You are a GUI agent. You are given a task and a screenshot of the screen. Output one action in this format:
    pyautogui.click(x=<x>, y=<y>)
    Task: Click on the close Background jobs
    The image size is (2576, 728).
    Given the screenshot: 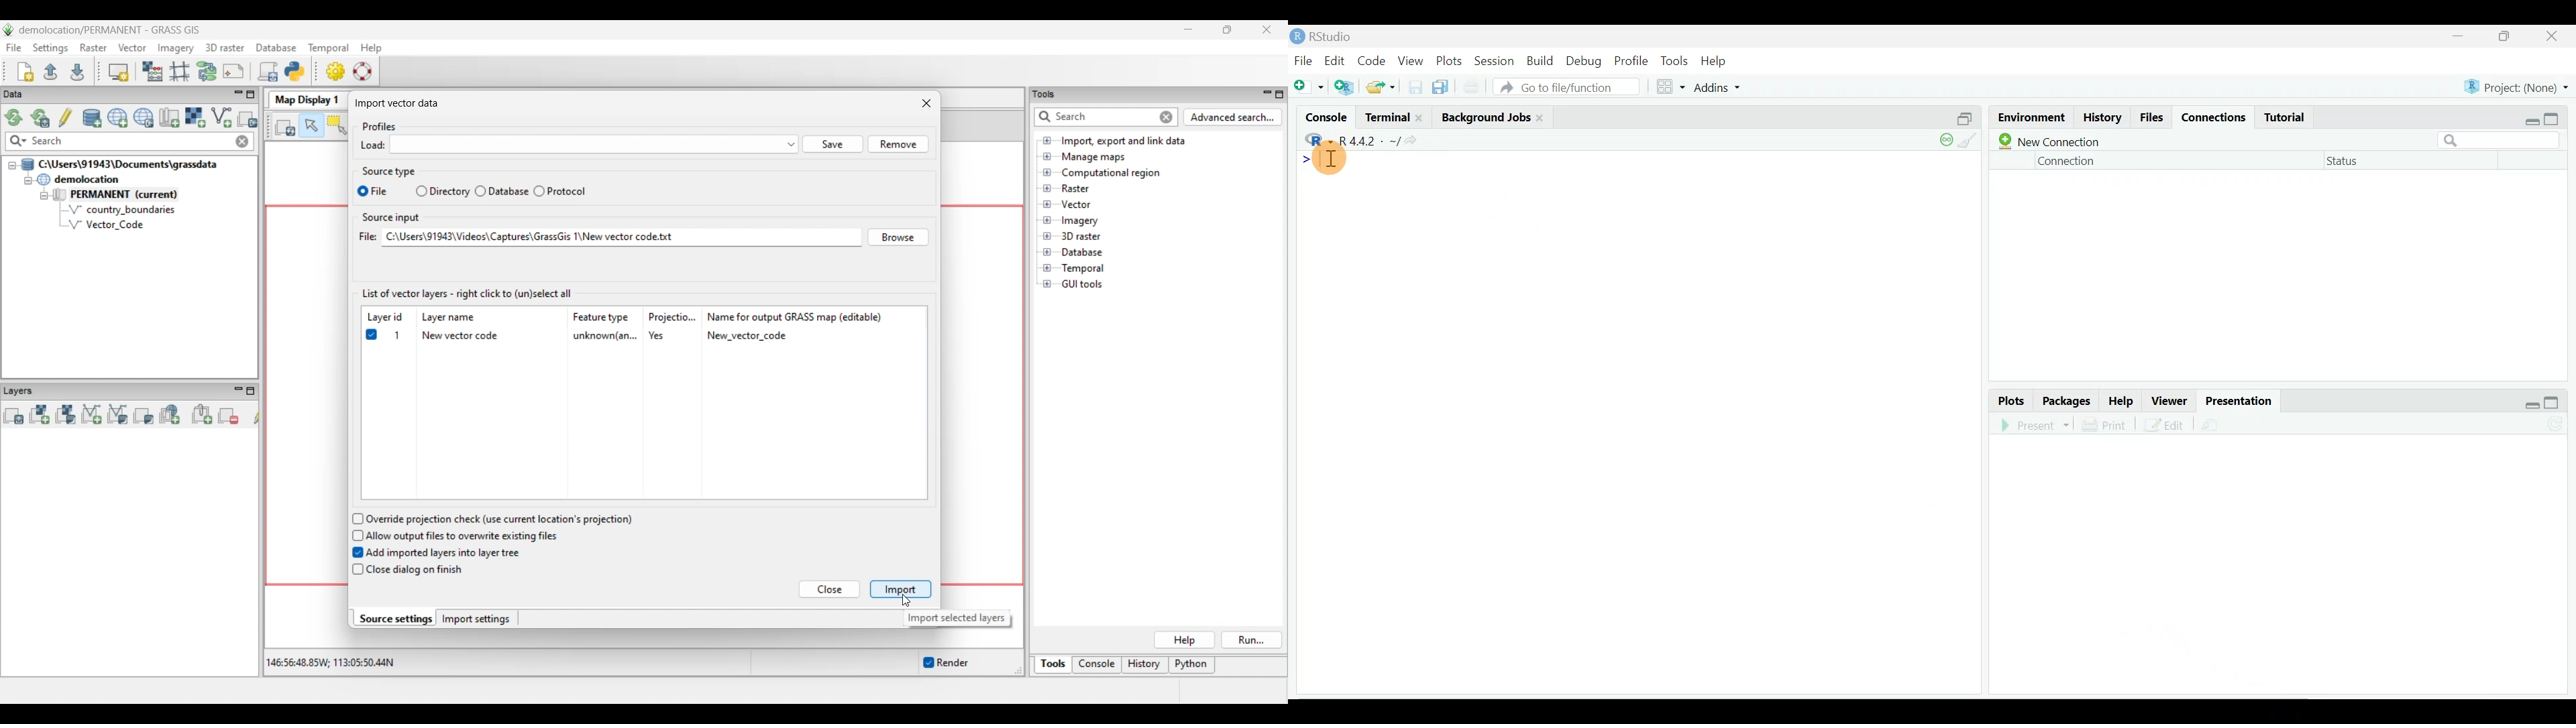 What is the action you would take?
    pyautogui.click(x=1542, y=115)
    